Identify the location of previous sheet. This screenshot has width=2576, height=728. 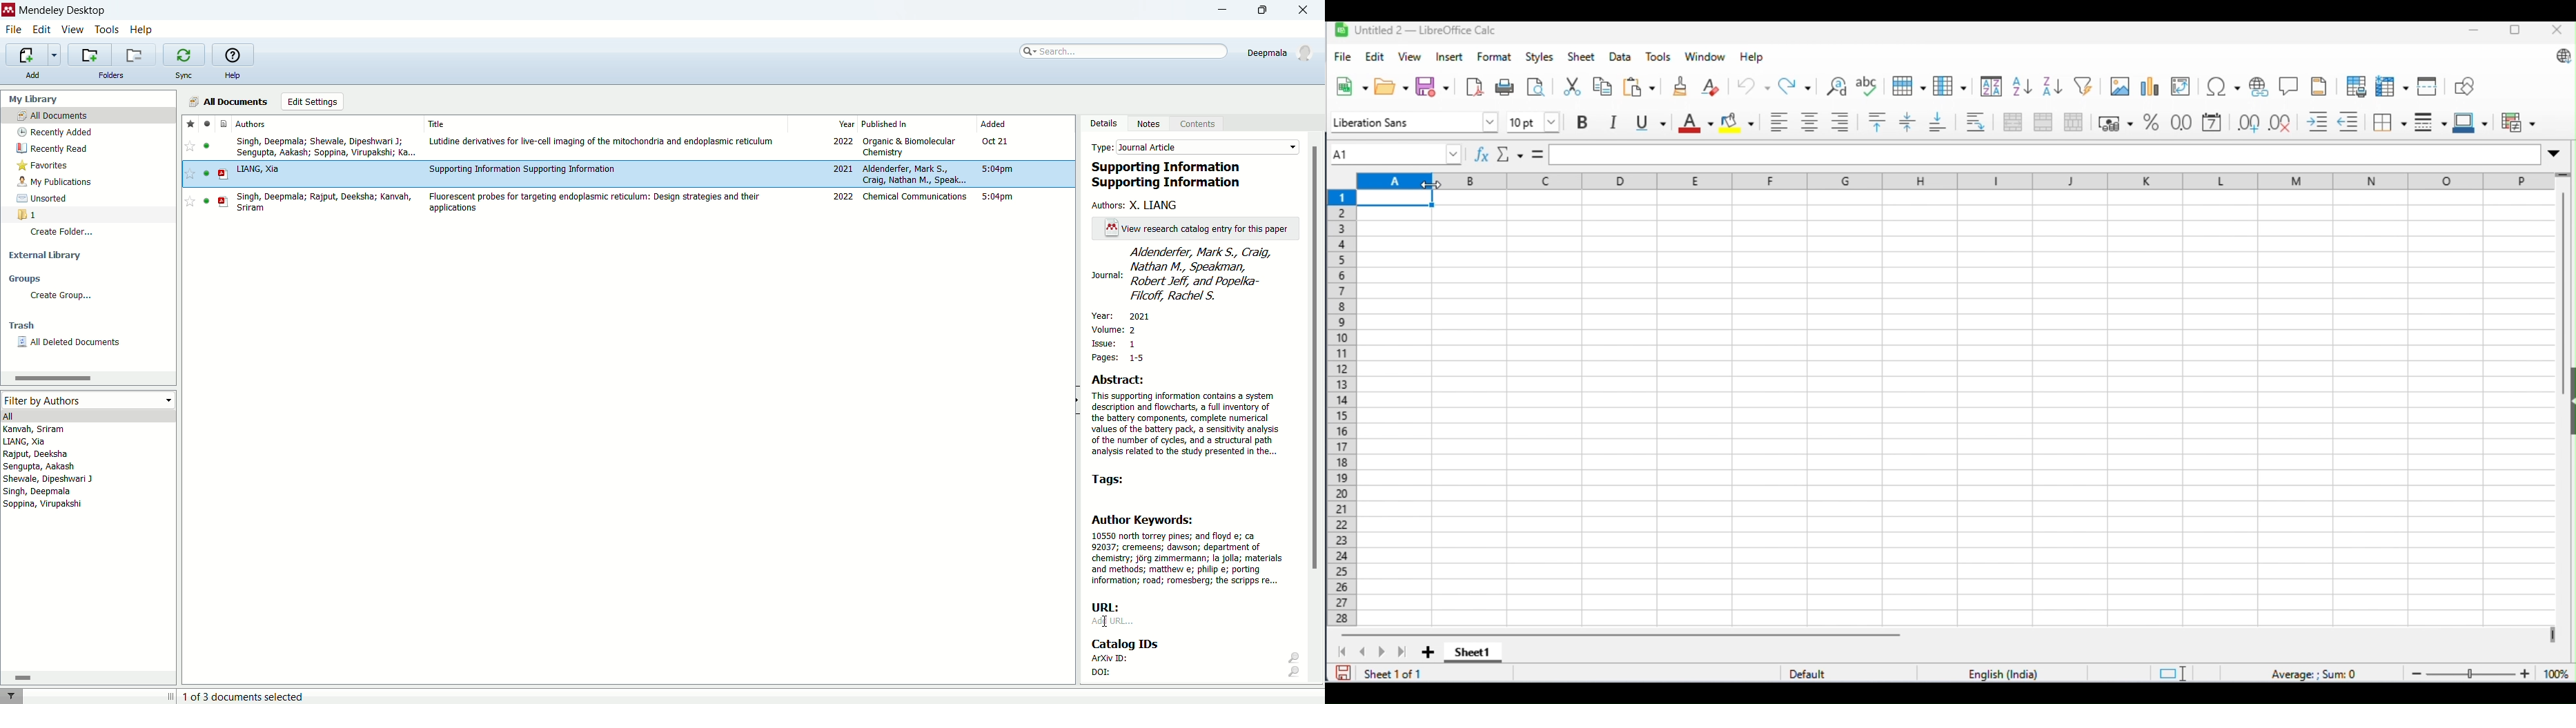
(1363, 651).